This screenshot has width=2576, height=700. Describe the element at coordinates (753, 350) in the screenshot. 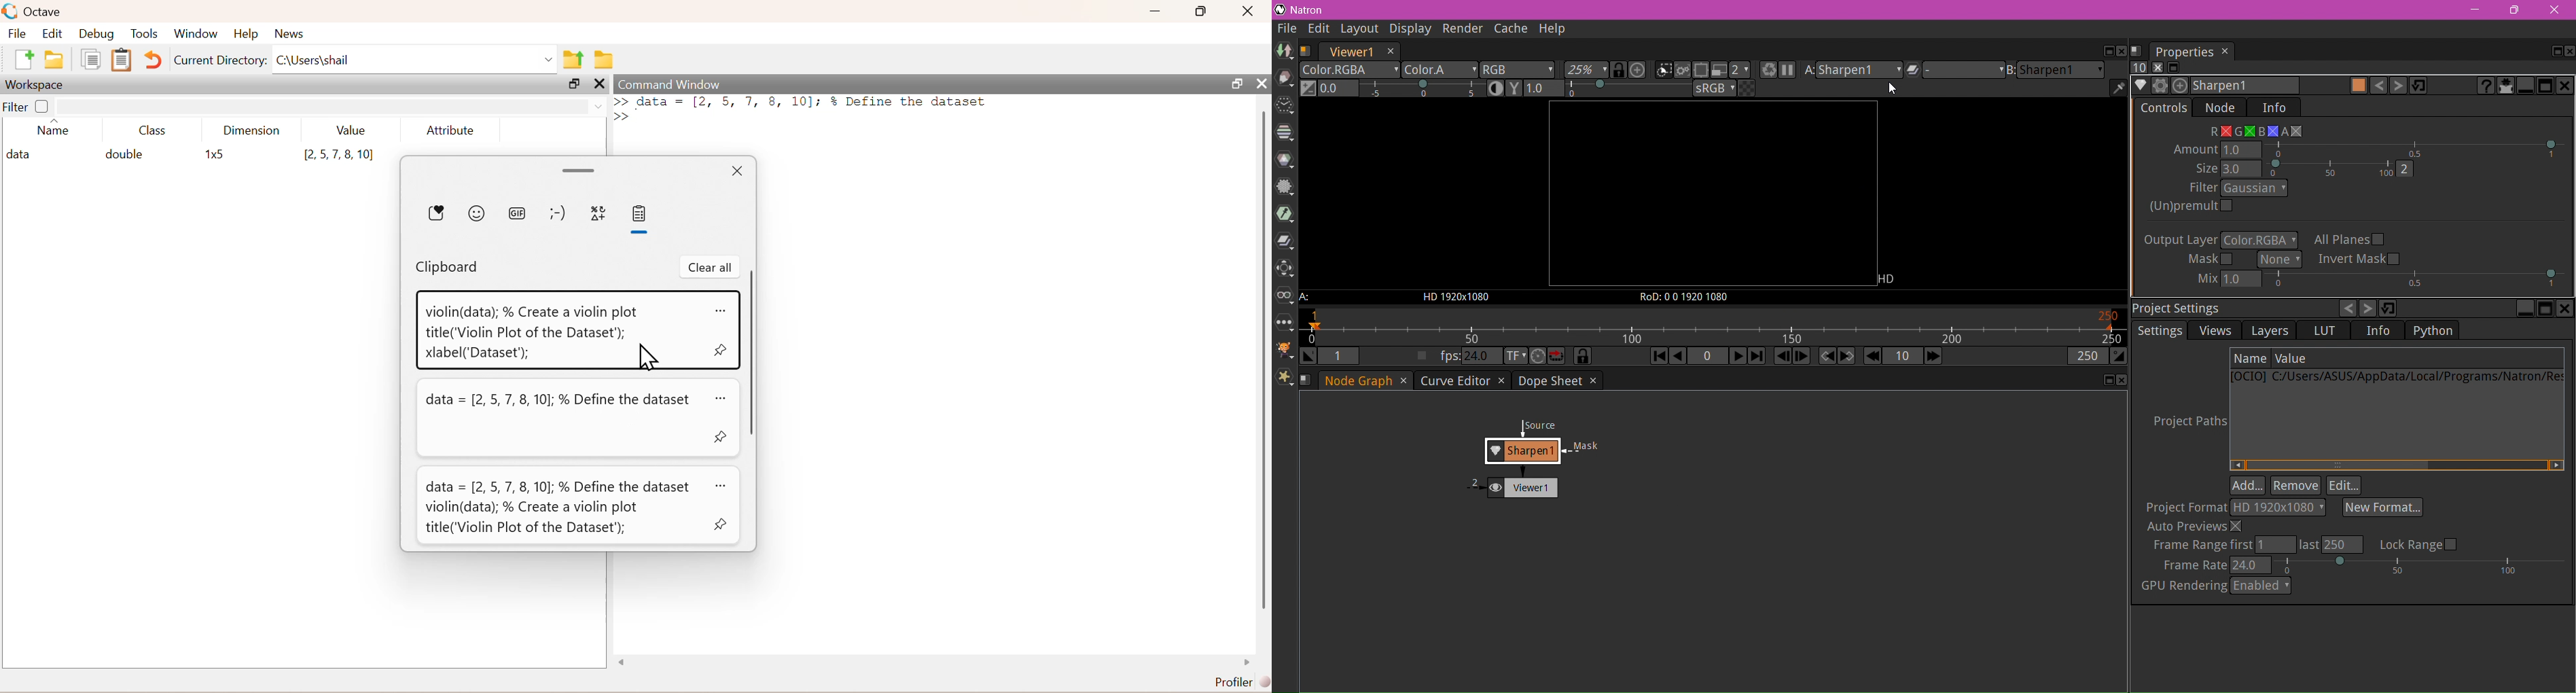

I see `scroll bar` at that location.